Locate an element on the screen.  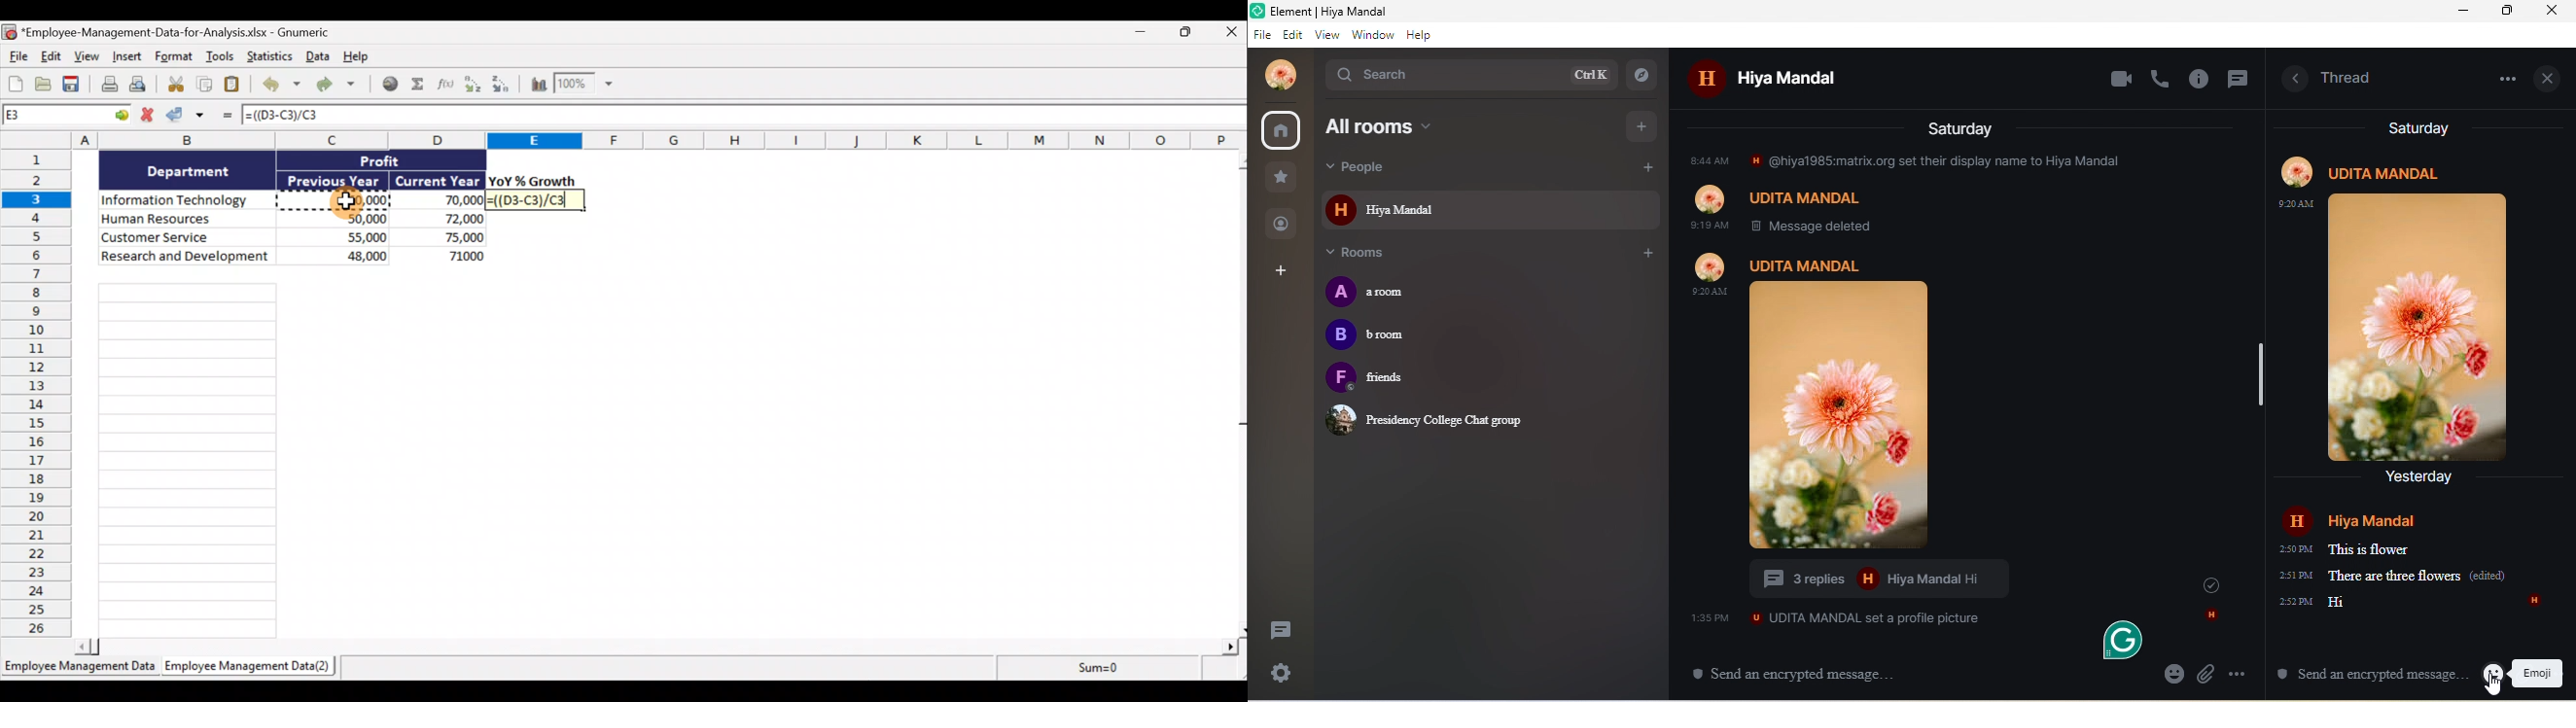
icons is located at coordinates (2211, 597).